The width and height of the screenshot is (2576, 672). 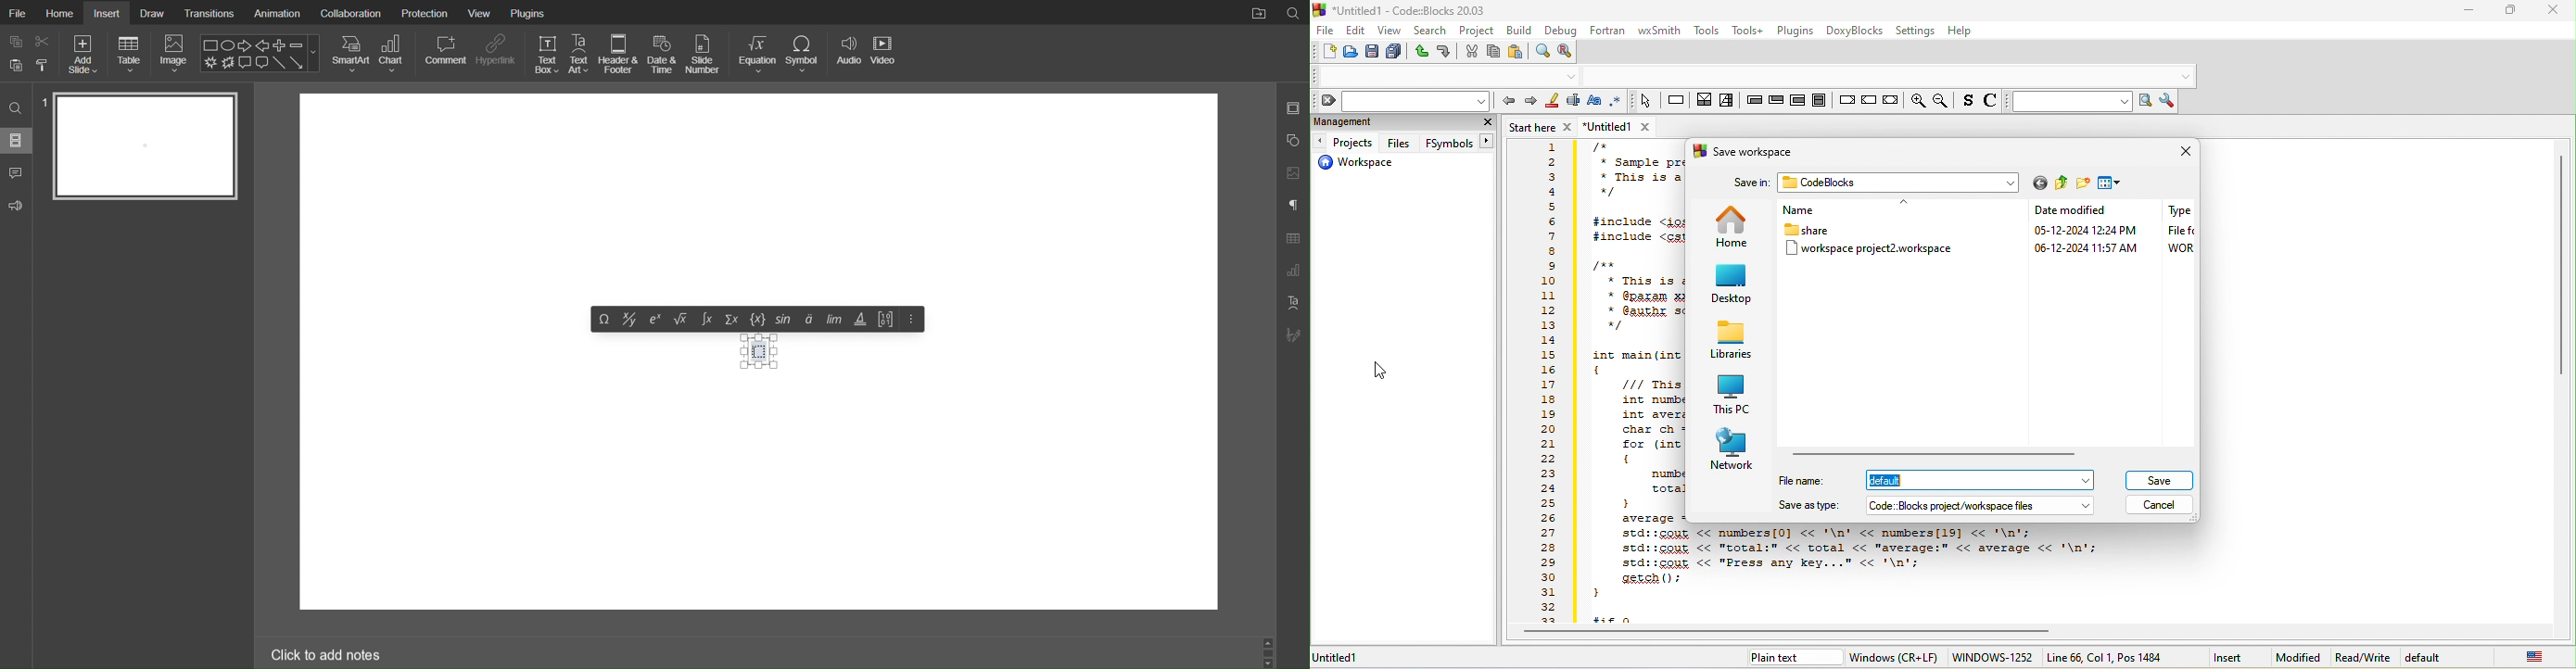 I want to click on continue, so click(x=1868, y=98).